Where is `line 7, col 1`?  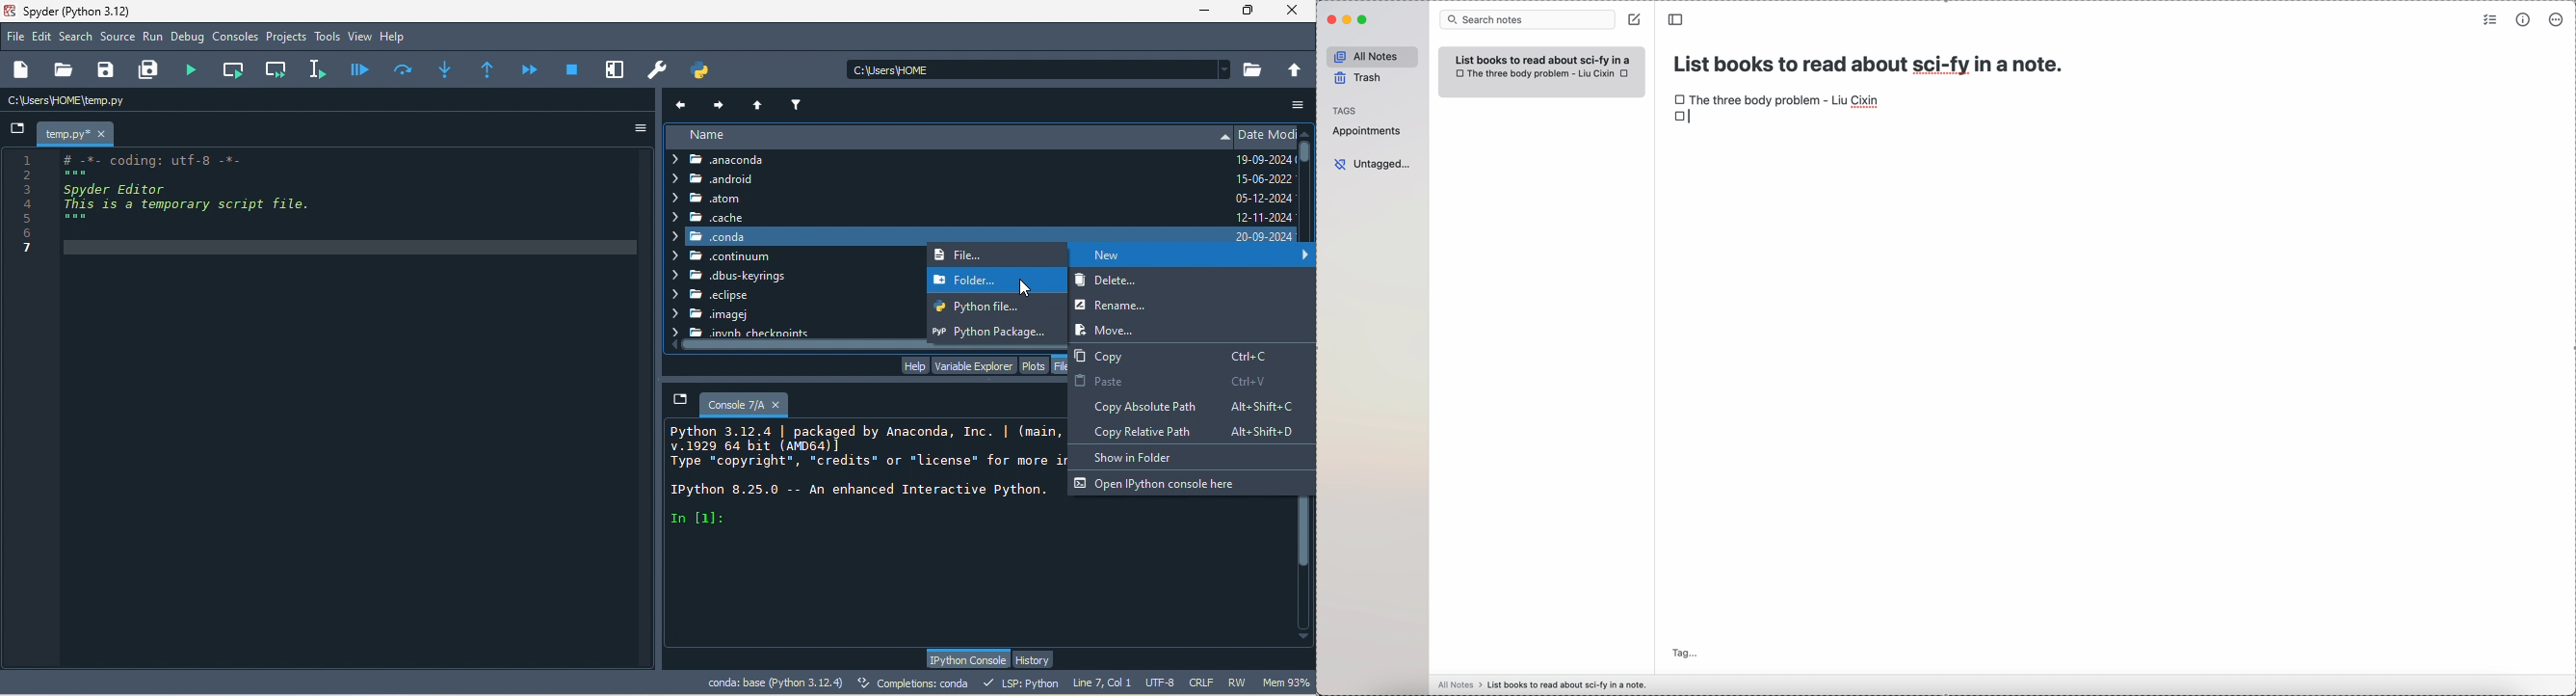
line 7, col 1 is located at coordinates (1102, 682).